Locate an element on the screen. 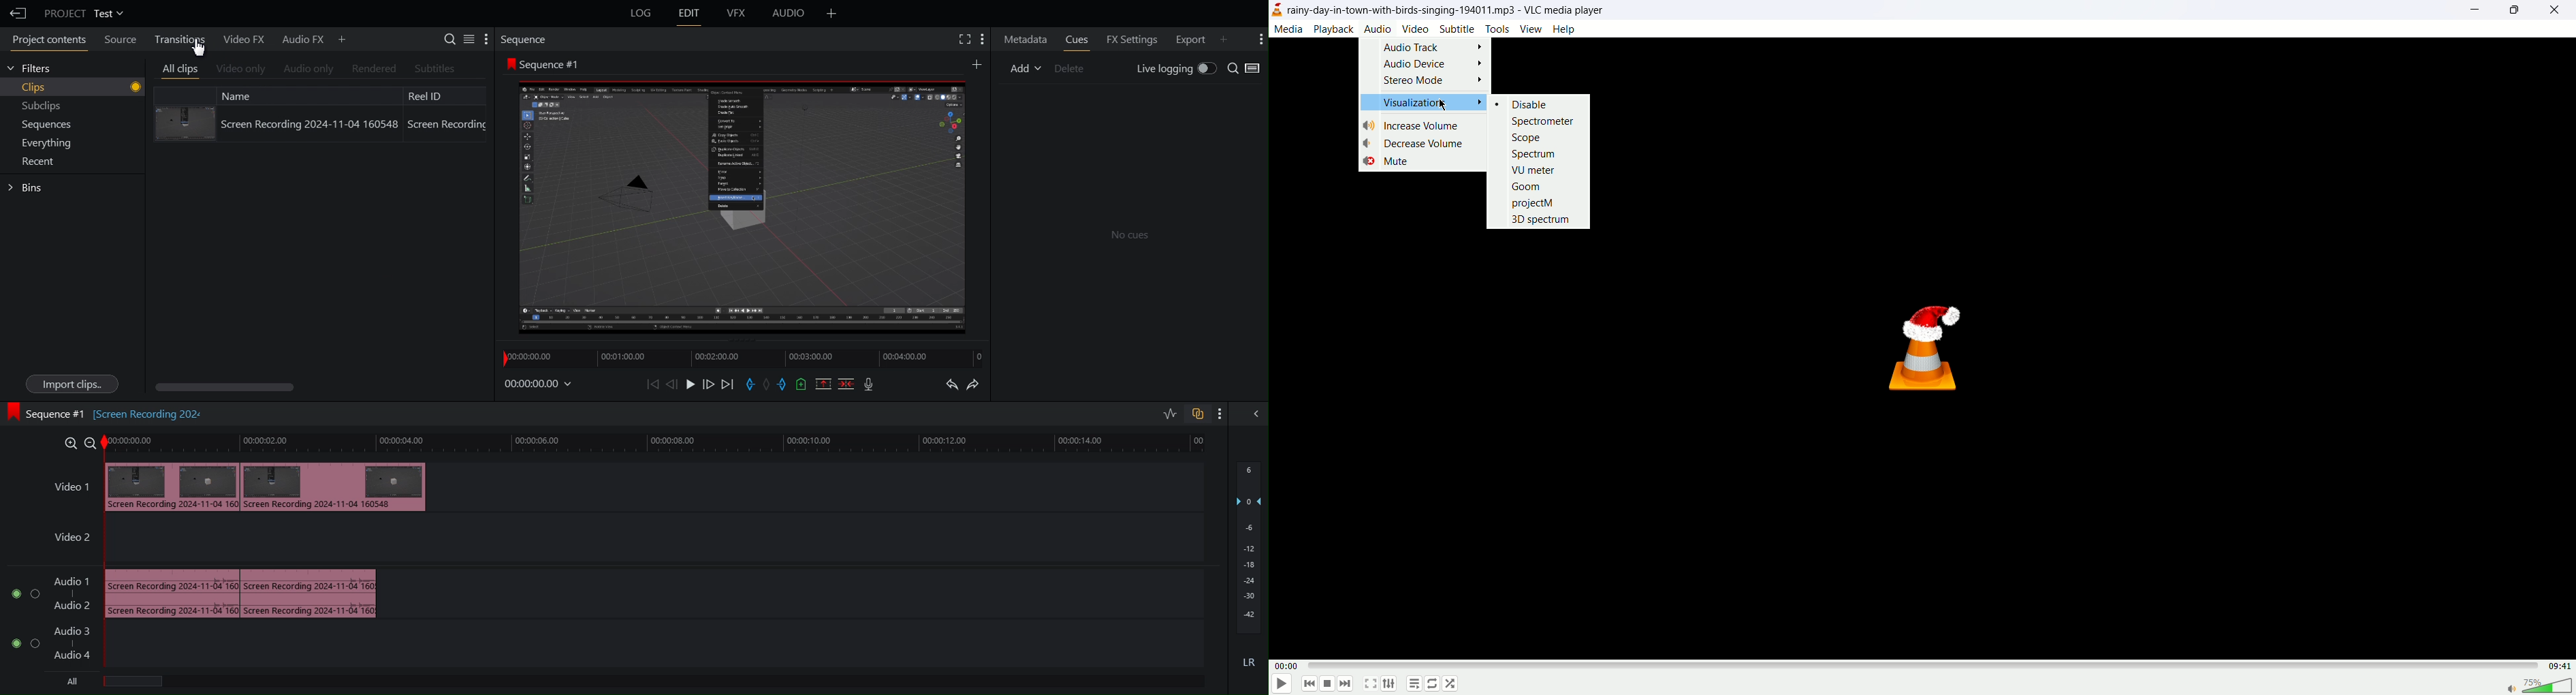  view is located at coordinates (1530, 29).